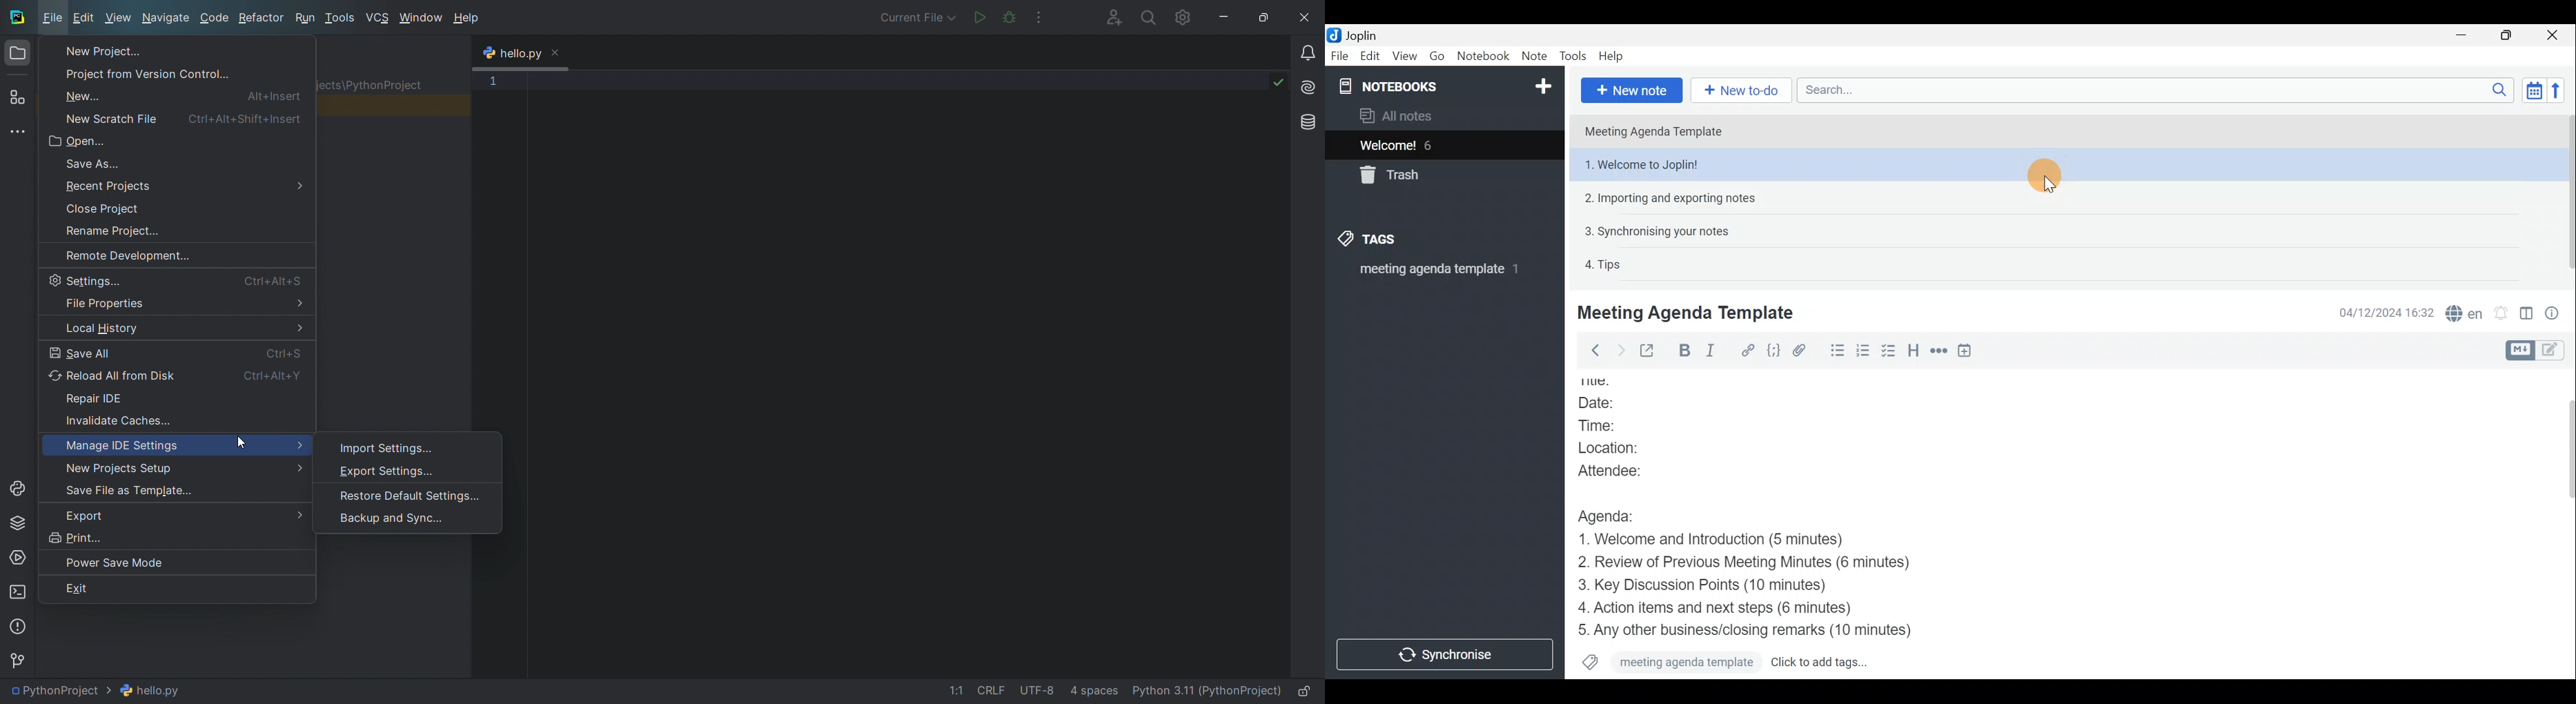 This screenshot has width=2576, height=728. What do you see at coordinates (1737, 607) in the screenshot?
I see `4. Action items and next steps (6 minutes)` at bounding box center [1737, 607].